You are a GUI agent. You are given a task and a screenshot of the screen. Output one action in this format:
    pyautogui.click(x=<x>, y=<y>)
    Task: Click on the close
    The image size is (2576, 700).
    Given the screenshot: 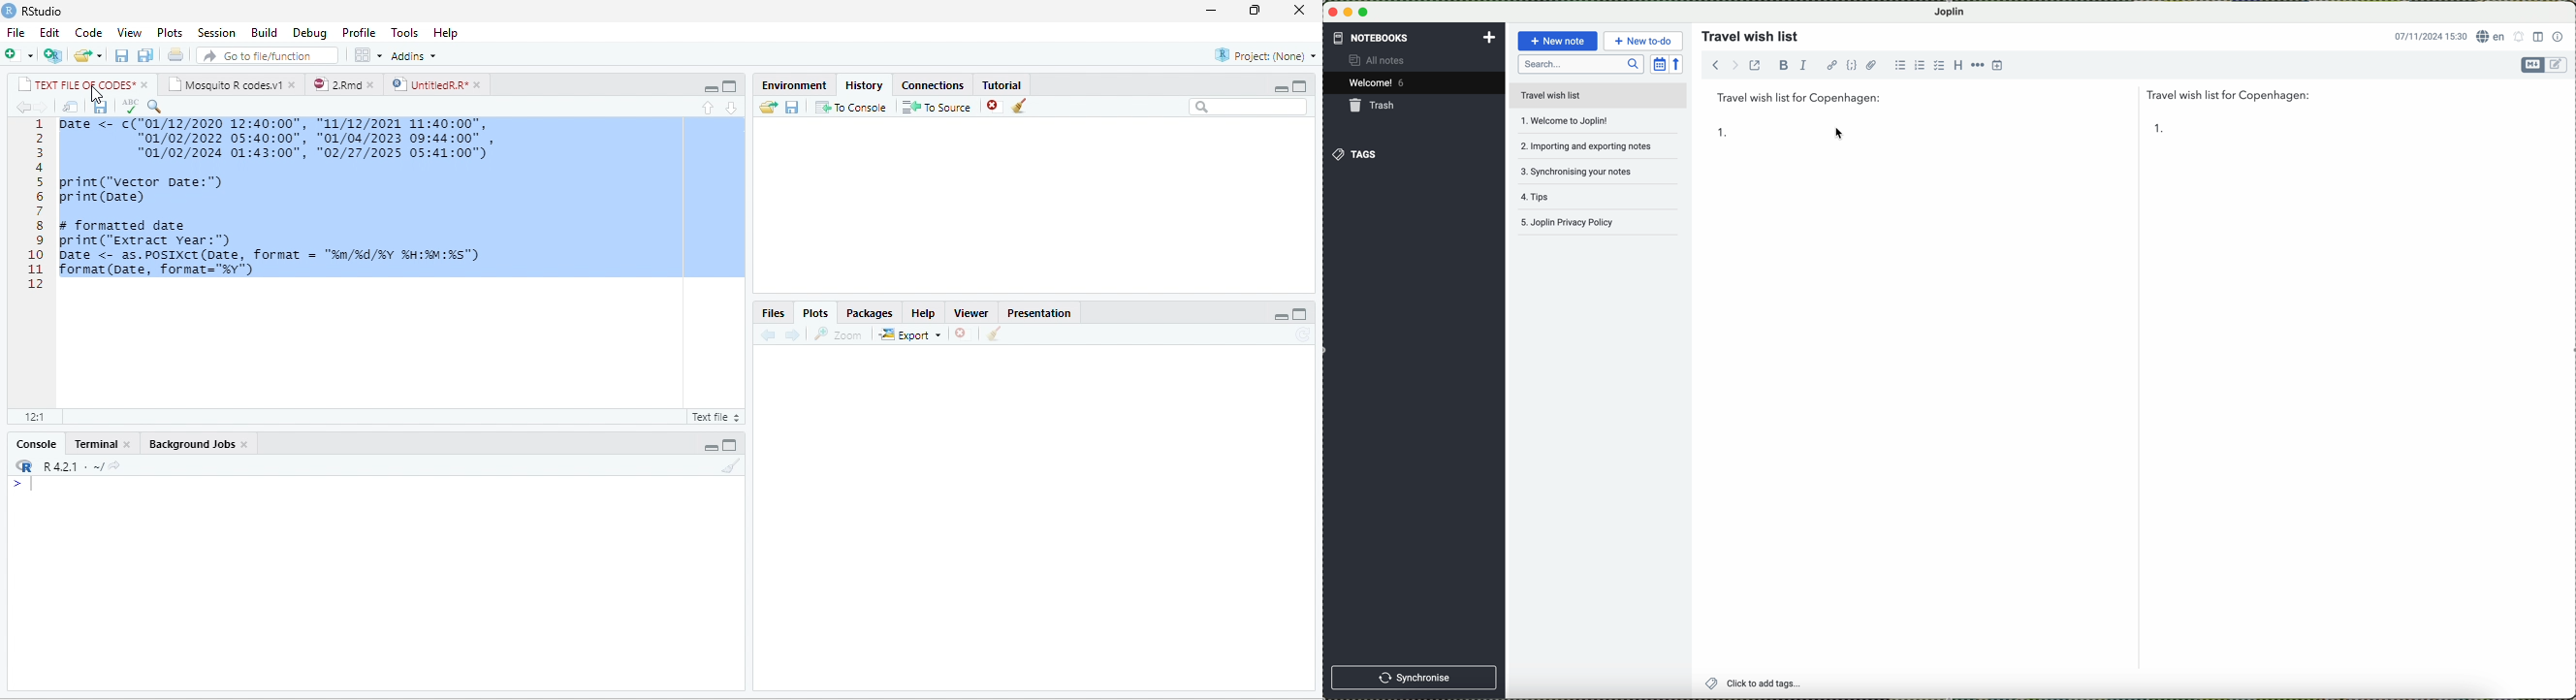 What is the action you would take?
    pyautogui.click(x=1332, y=13)
    